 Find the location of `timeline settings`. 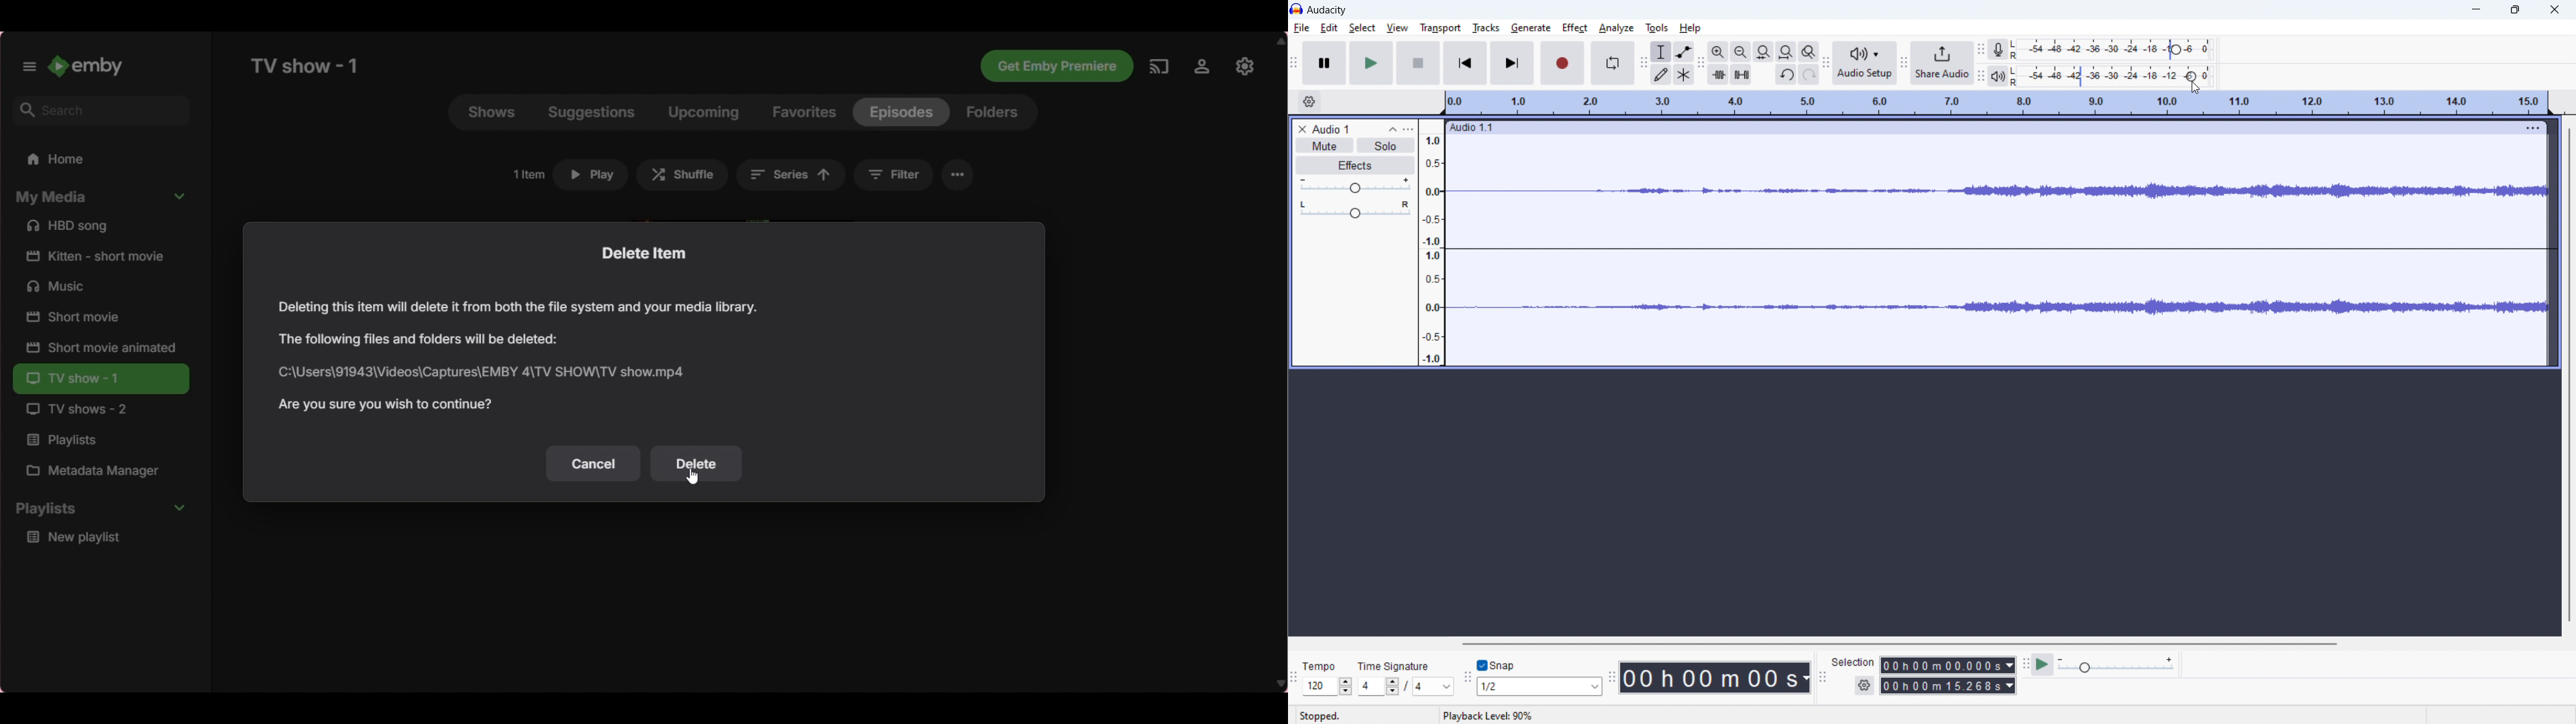

timeline settings is located at coordinates (1307, 101).